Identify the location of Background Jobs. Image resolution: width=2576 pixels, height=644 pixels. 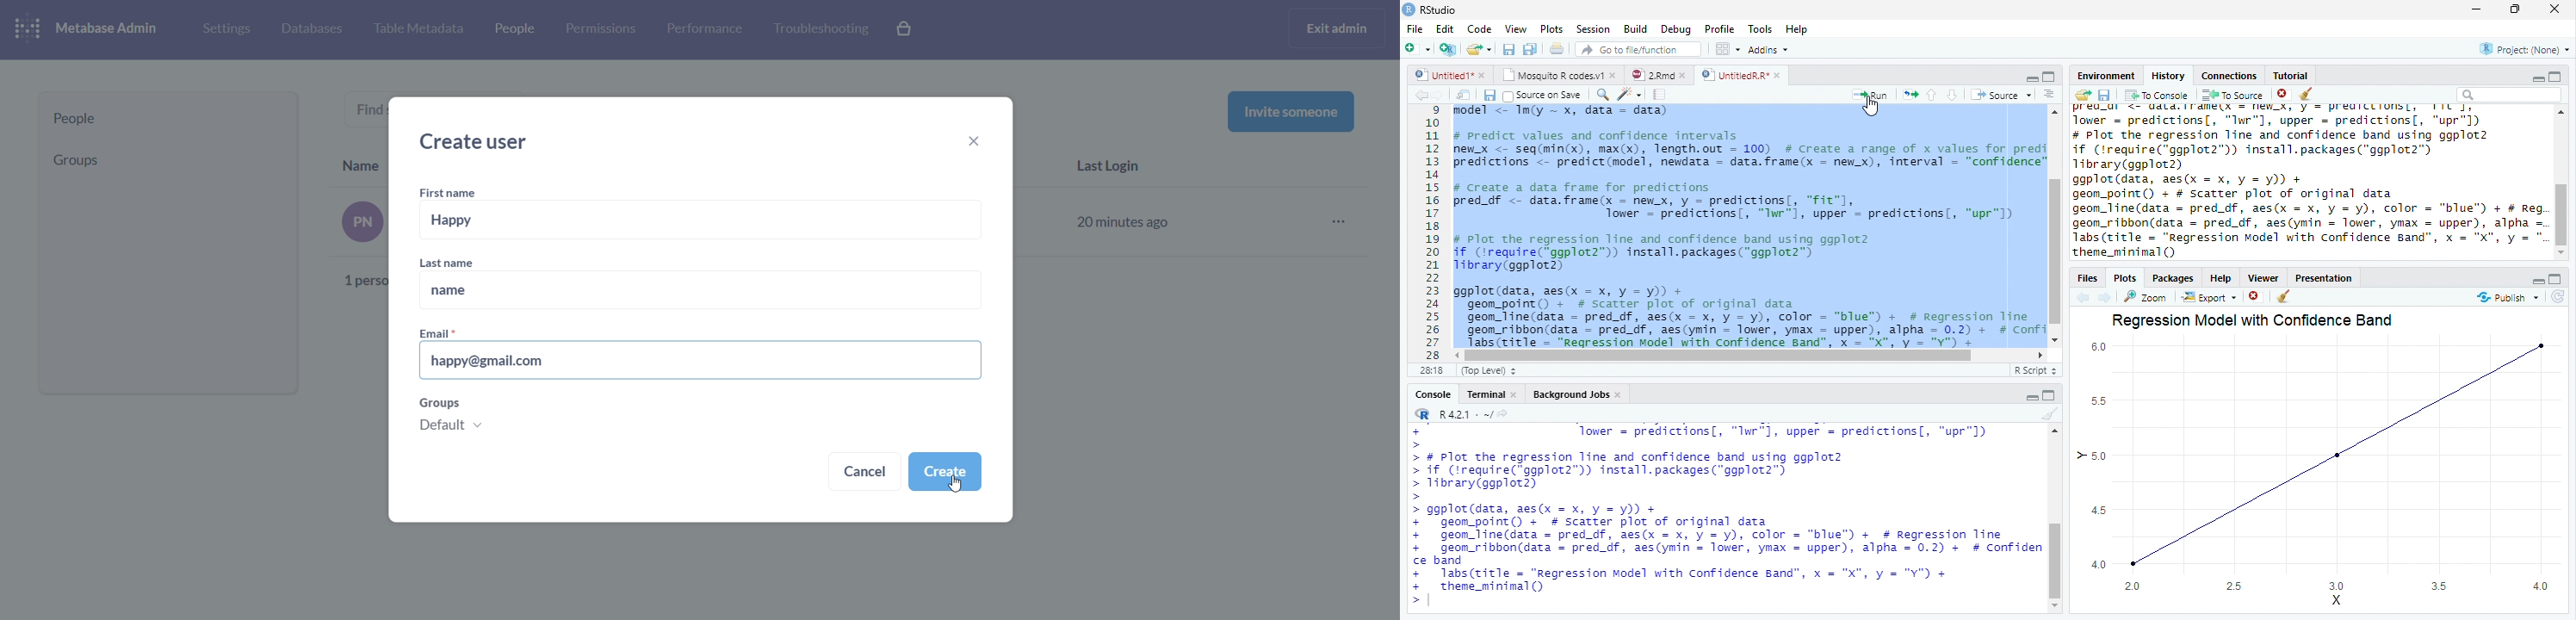
(1576, 394).